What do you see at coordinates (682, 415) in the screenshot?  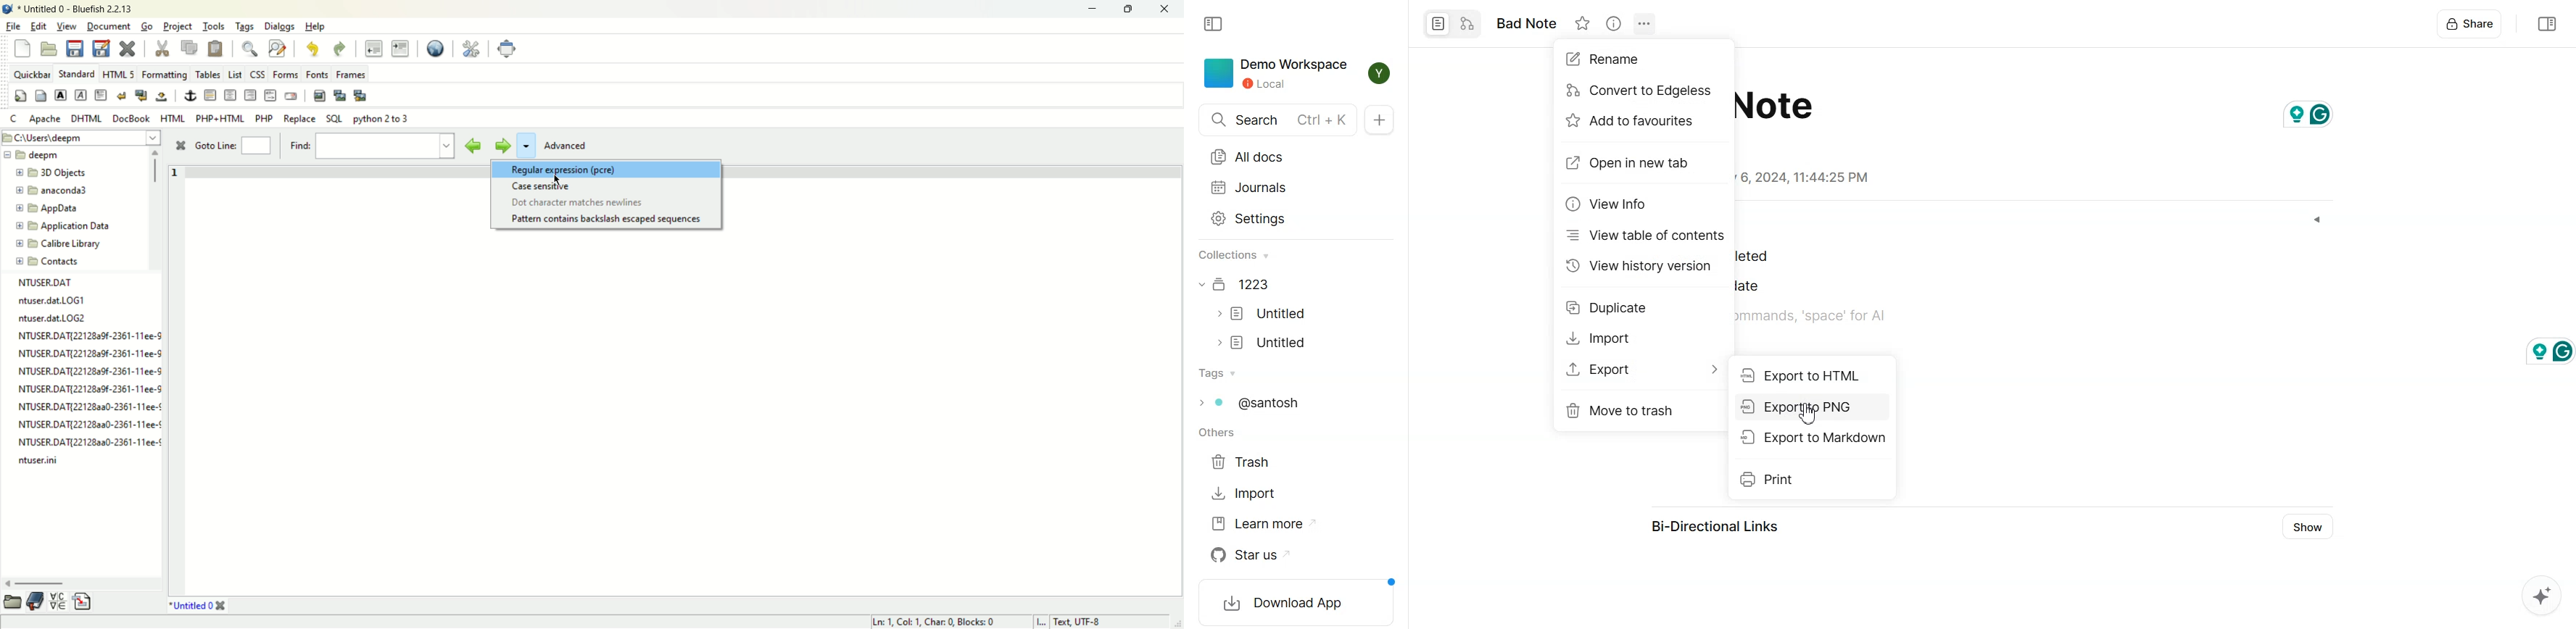 I see `workspace` at bounding box center [682, 415].